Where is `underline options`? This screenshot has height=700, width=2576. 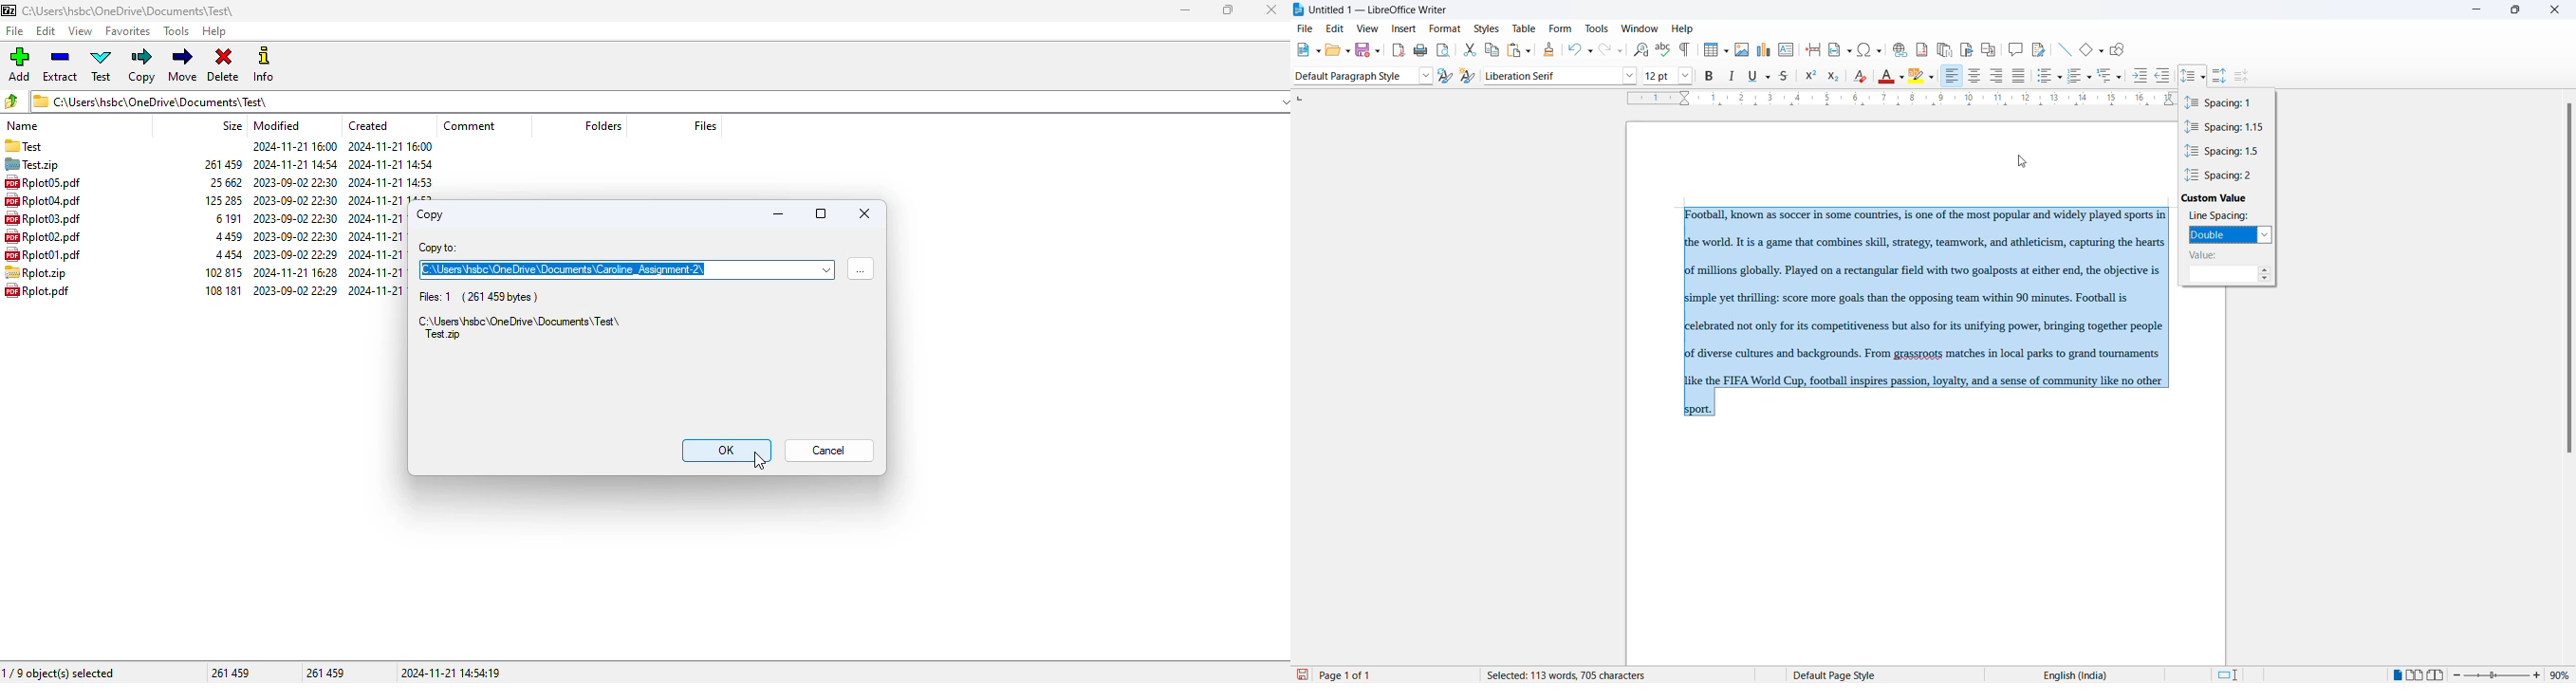 underline options is located at coordinates (1767, 76).